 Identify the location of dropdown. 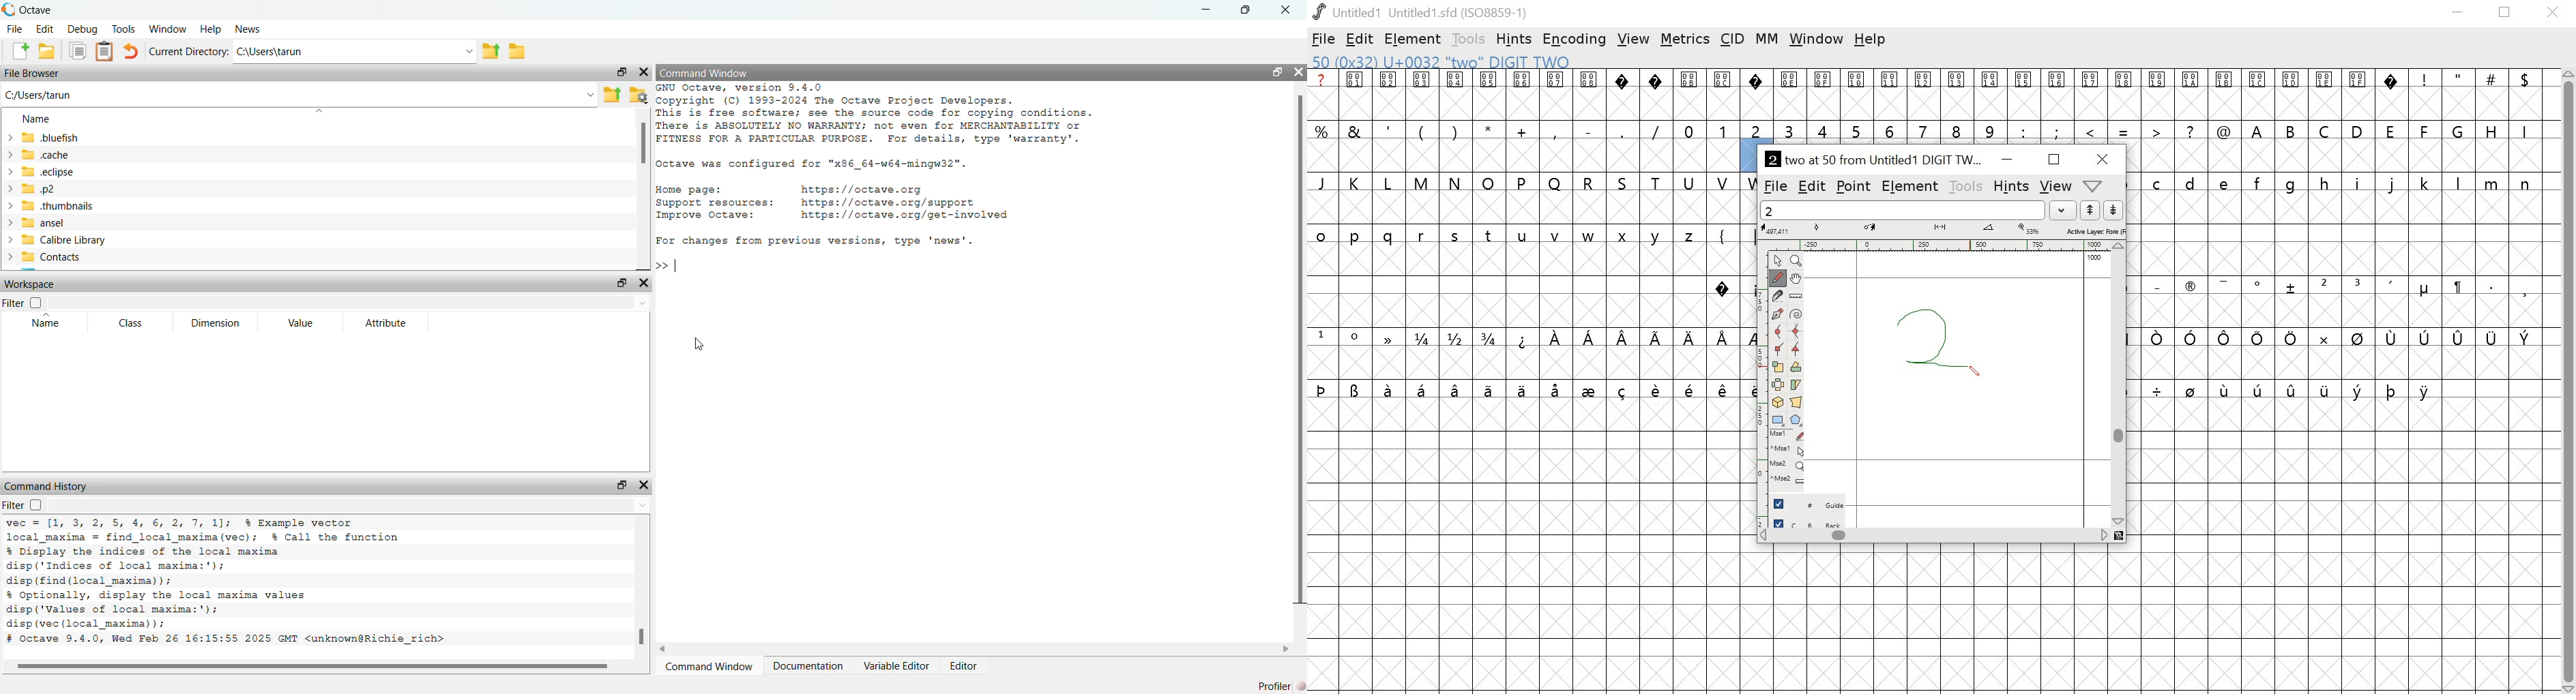
(2063, 210).